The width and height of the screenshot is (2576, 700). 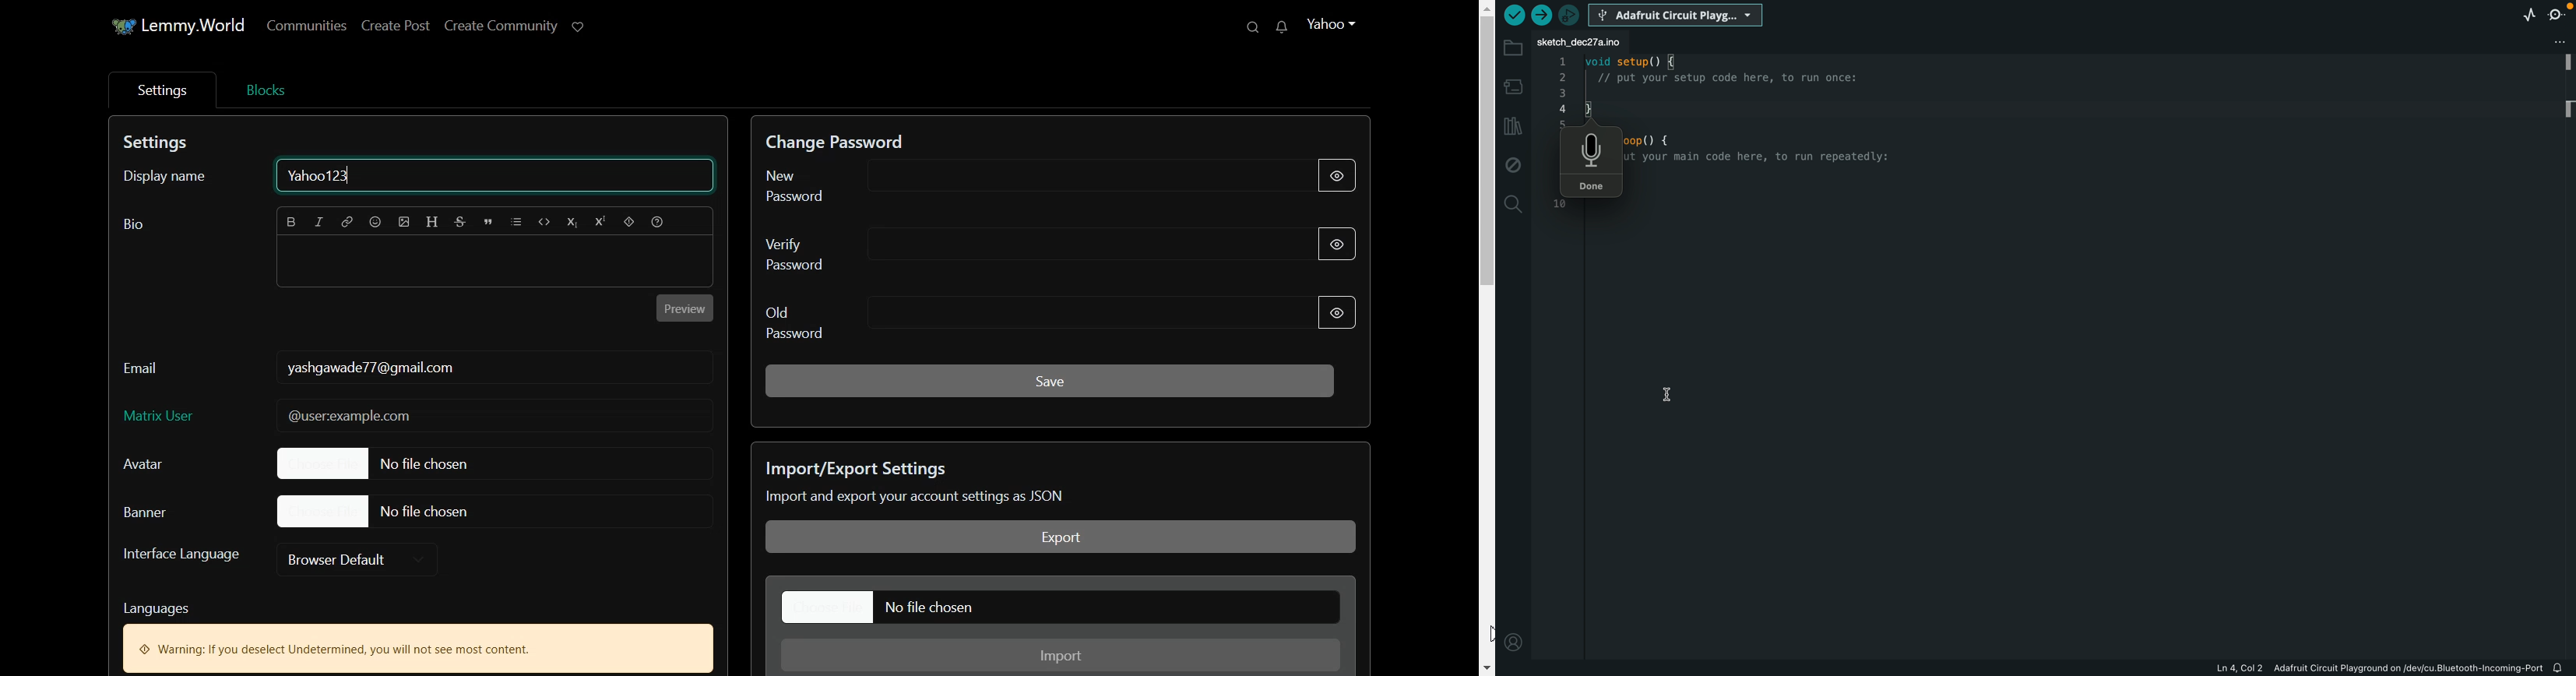 What do you see at coordinates (1349, 243) in the screenshot?
I see `Hide Password` at bounding box center [1349, 243].